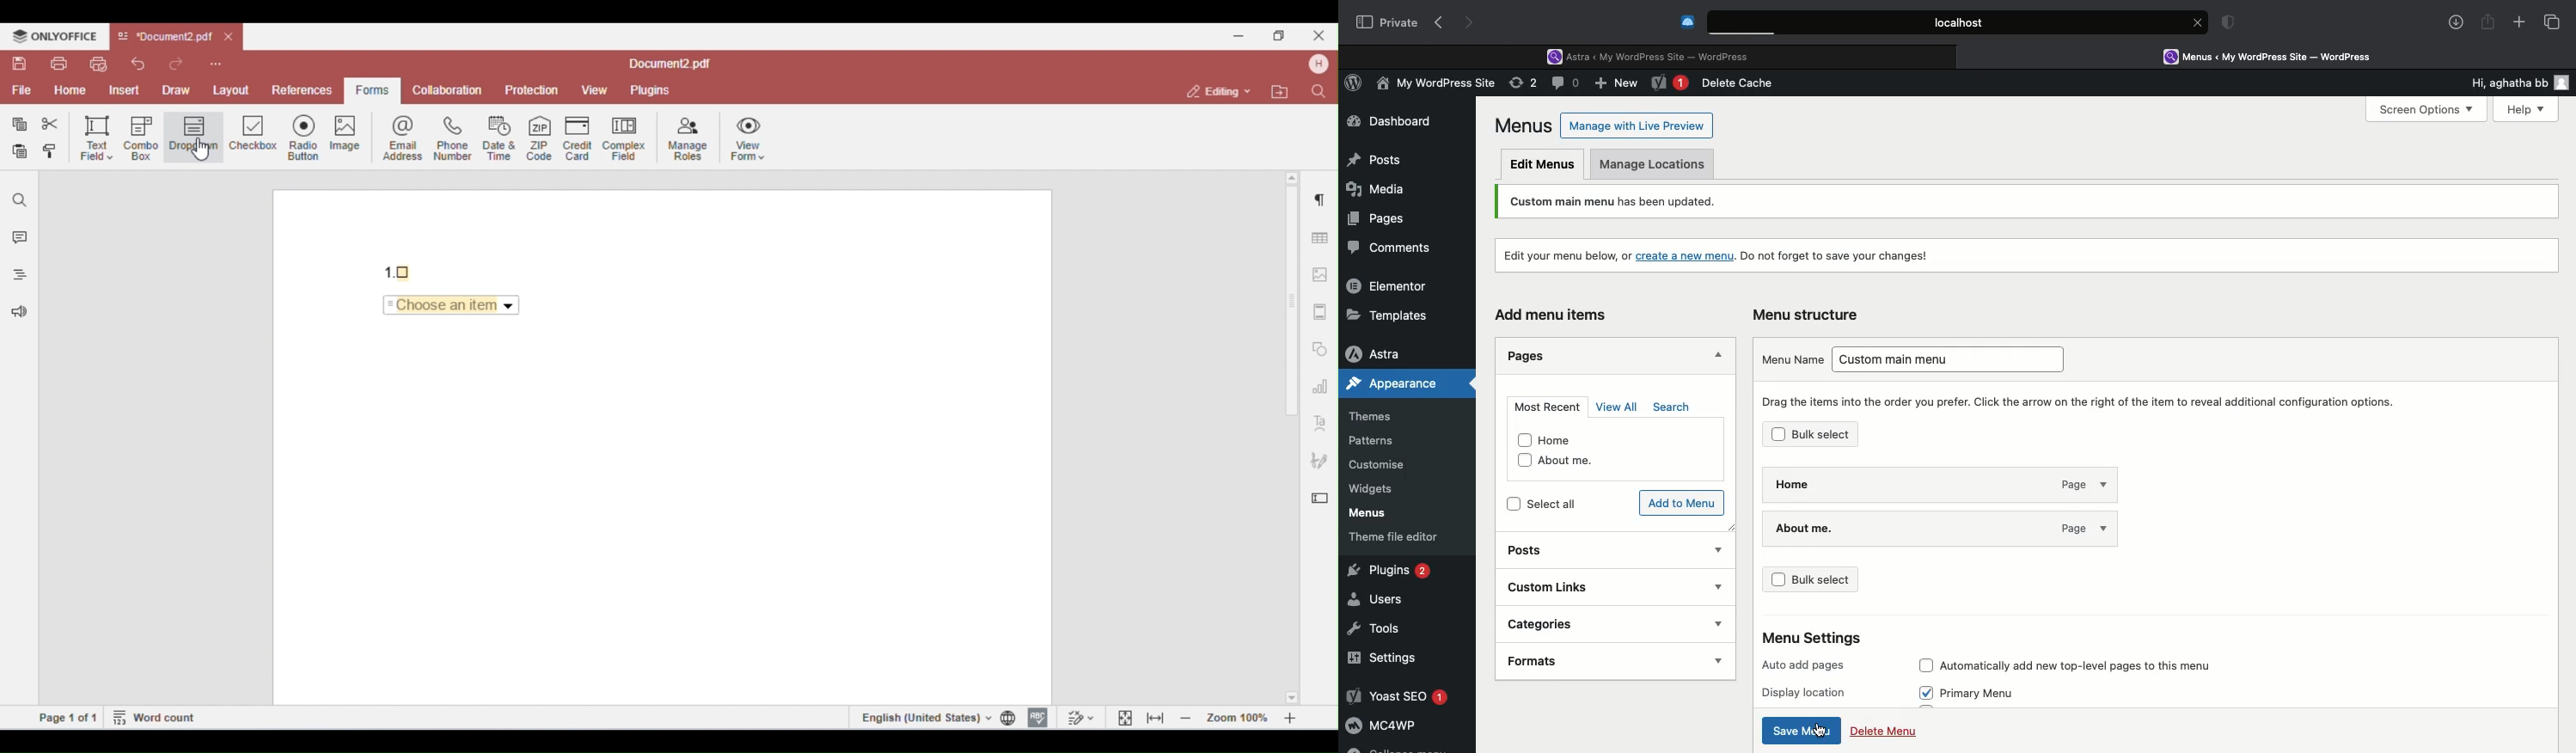 The height and width of the screenshot is (756, 2576). Describe the element at coordinates (1527, 358) in the screenshot. I see `Pages` at that location.